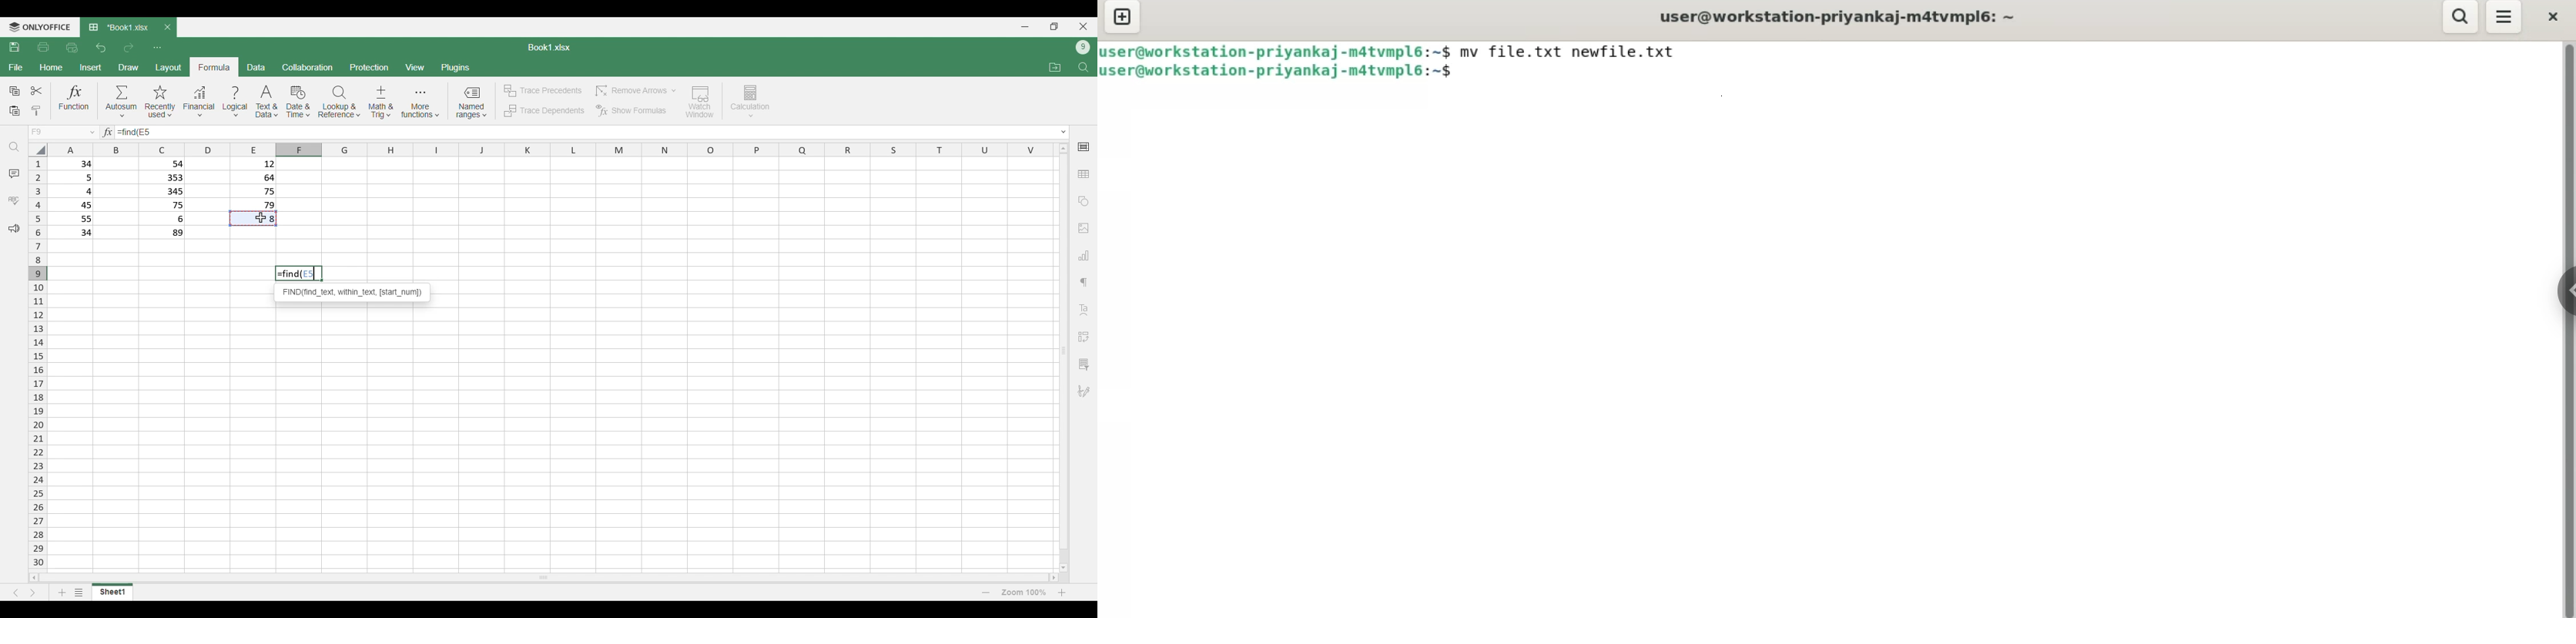  I want to click on Next, so click(33, 593).